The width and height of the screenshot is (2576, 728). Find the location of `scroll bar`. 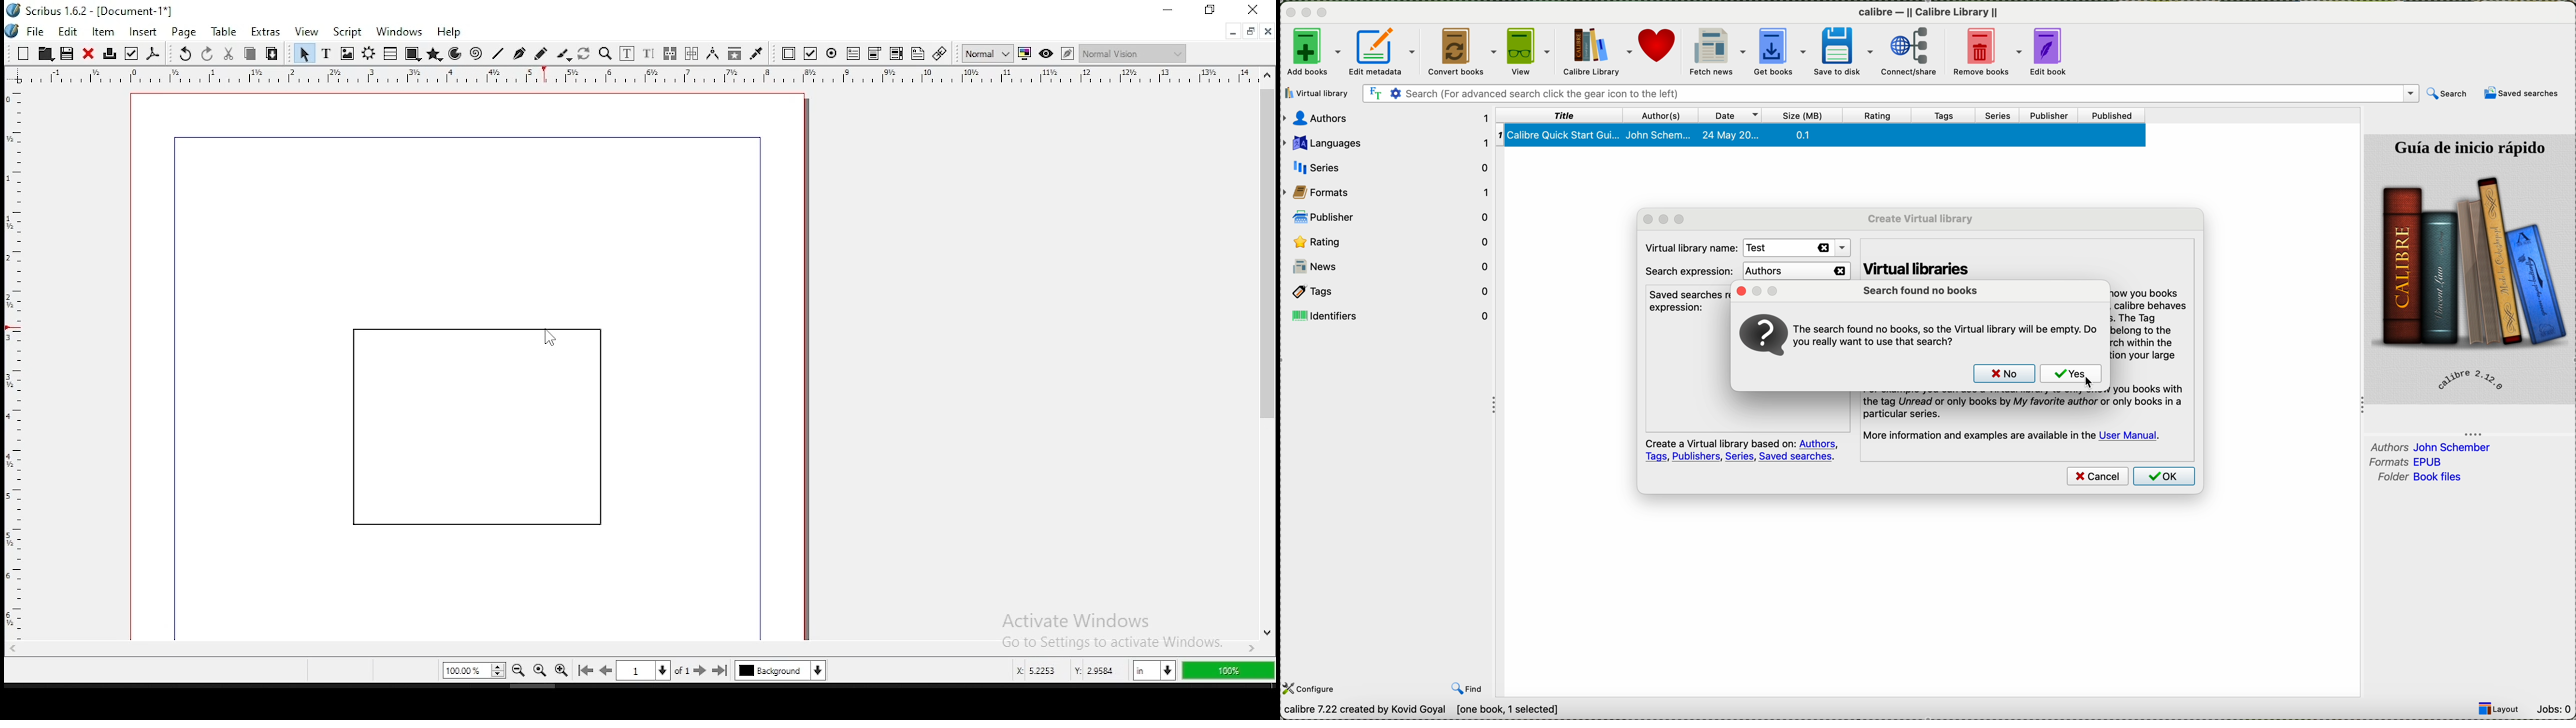

scroll bar is located at coordinates (1266, 354).